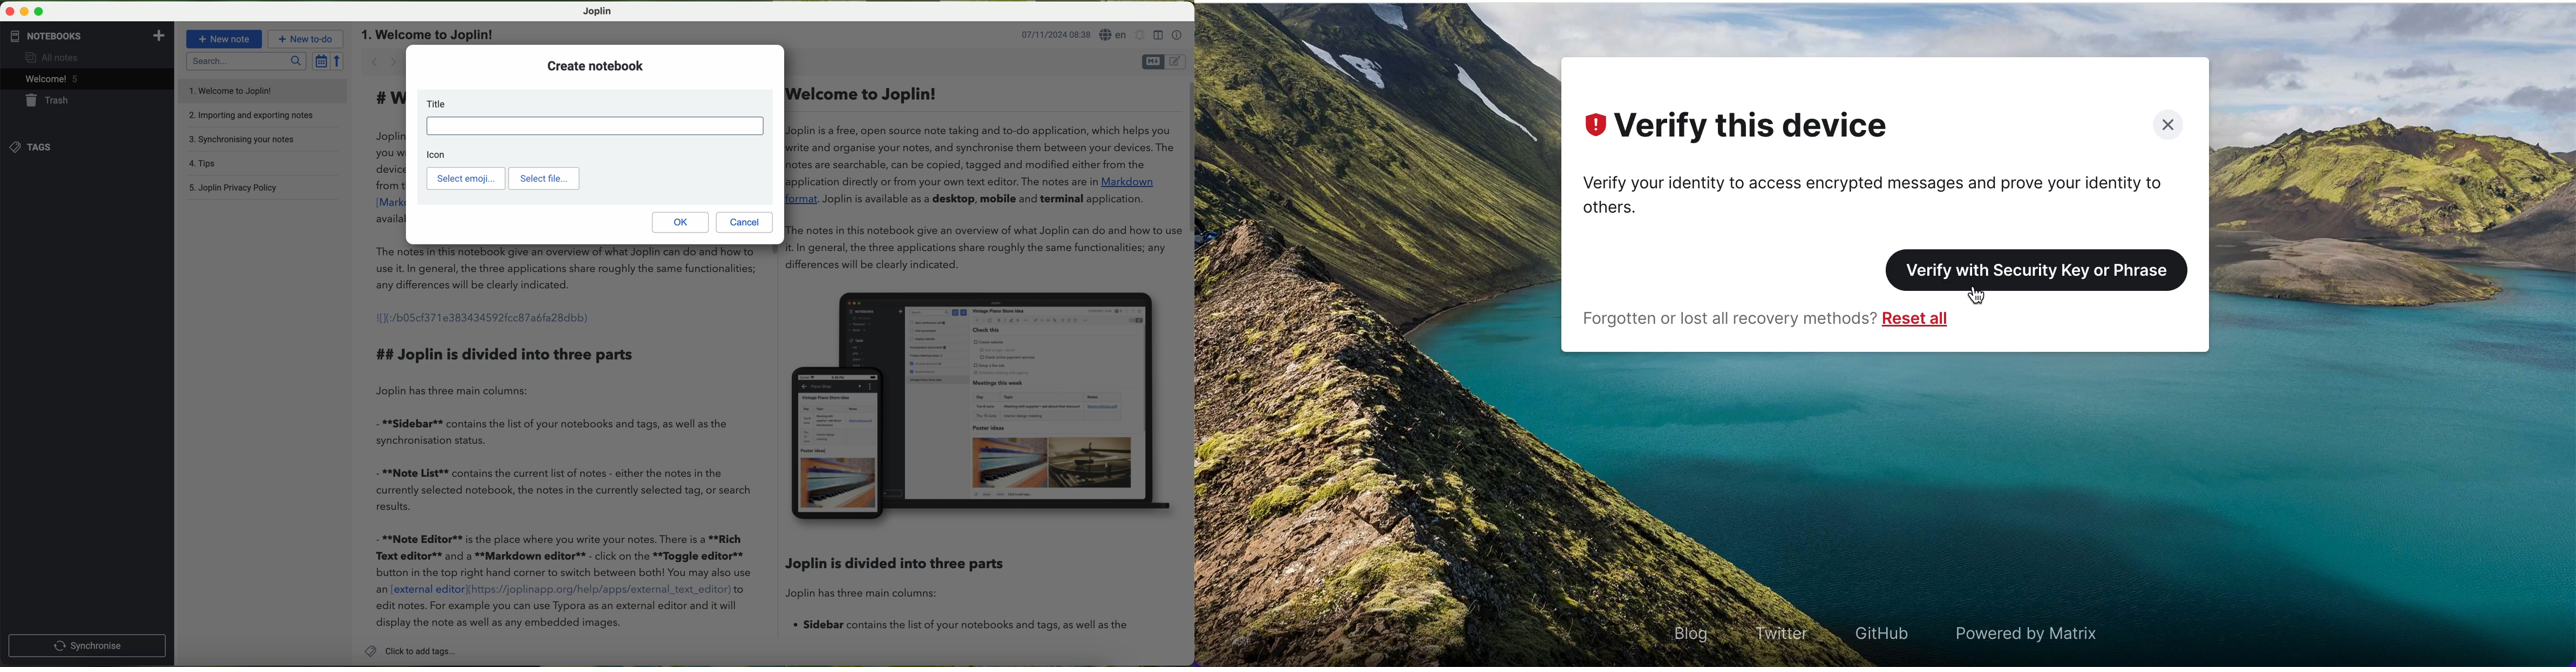  Describe the element at coordinates (594, 66) in the screenshot. I see `create notebook ` at that location.